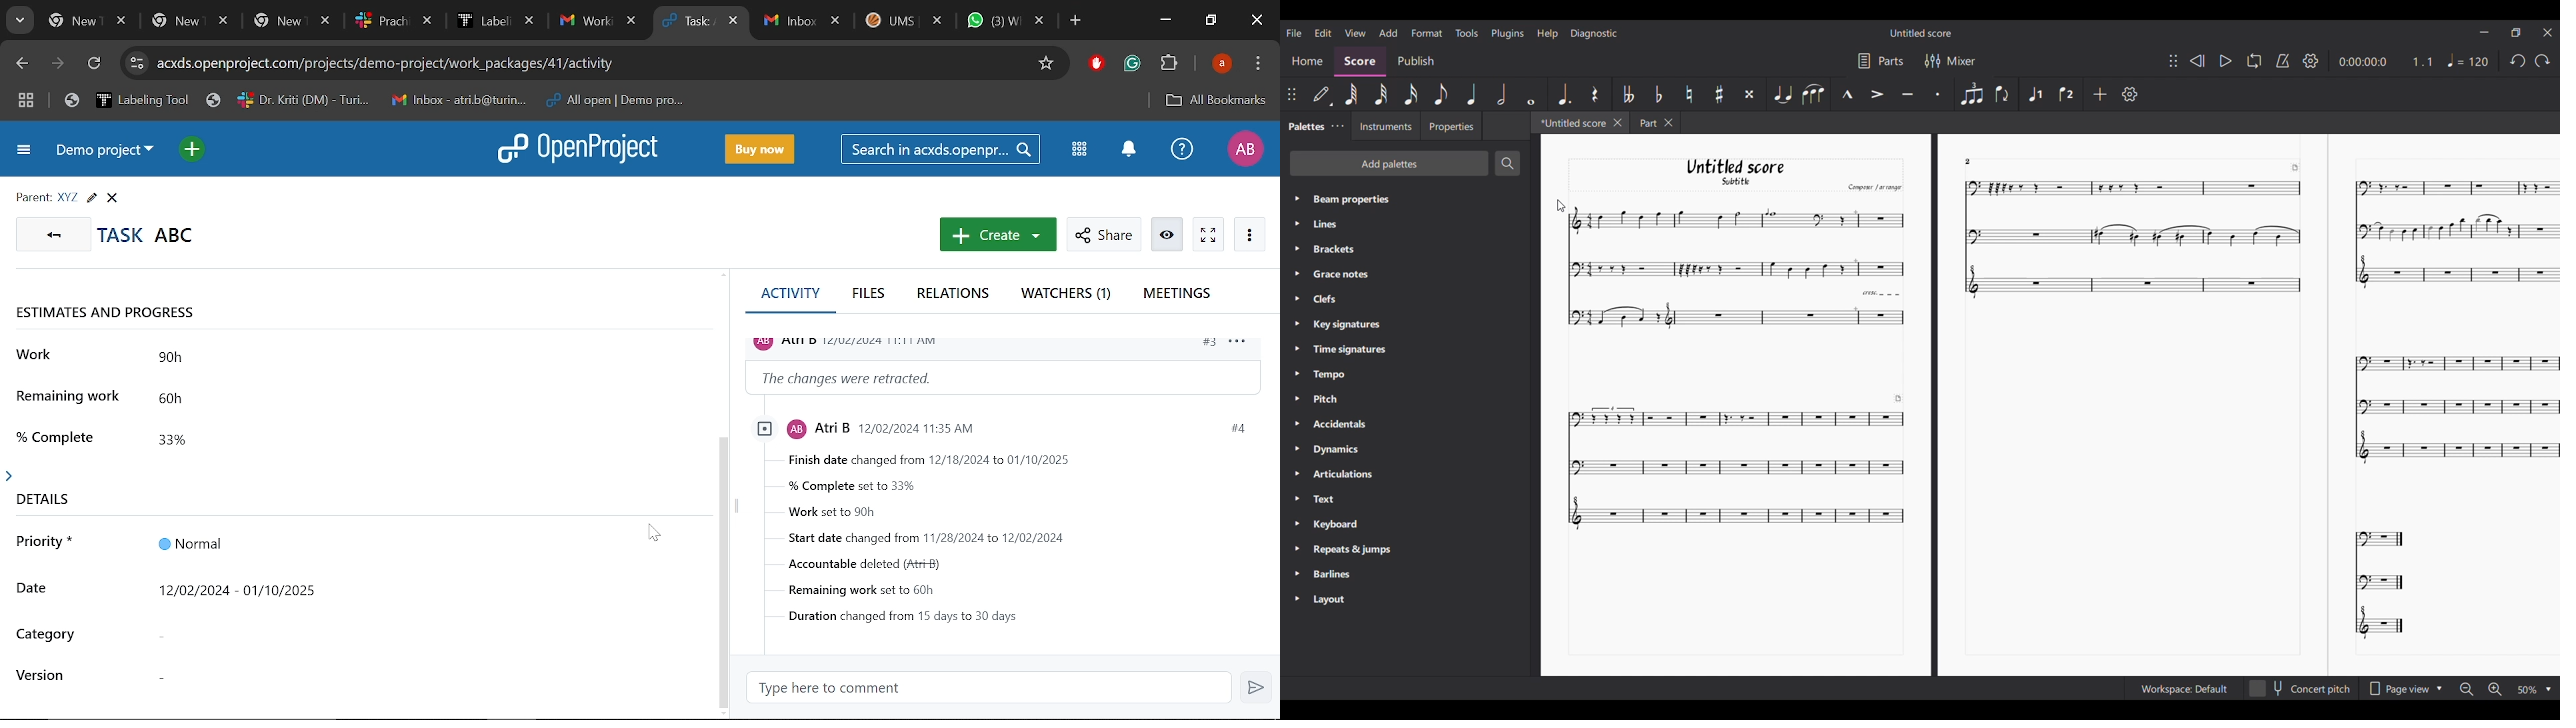 The width and height of the screenshot is (2576, 728). I want to click on Tab groups, so click(28, 100).